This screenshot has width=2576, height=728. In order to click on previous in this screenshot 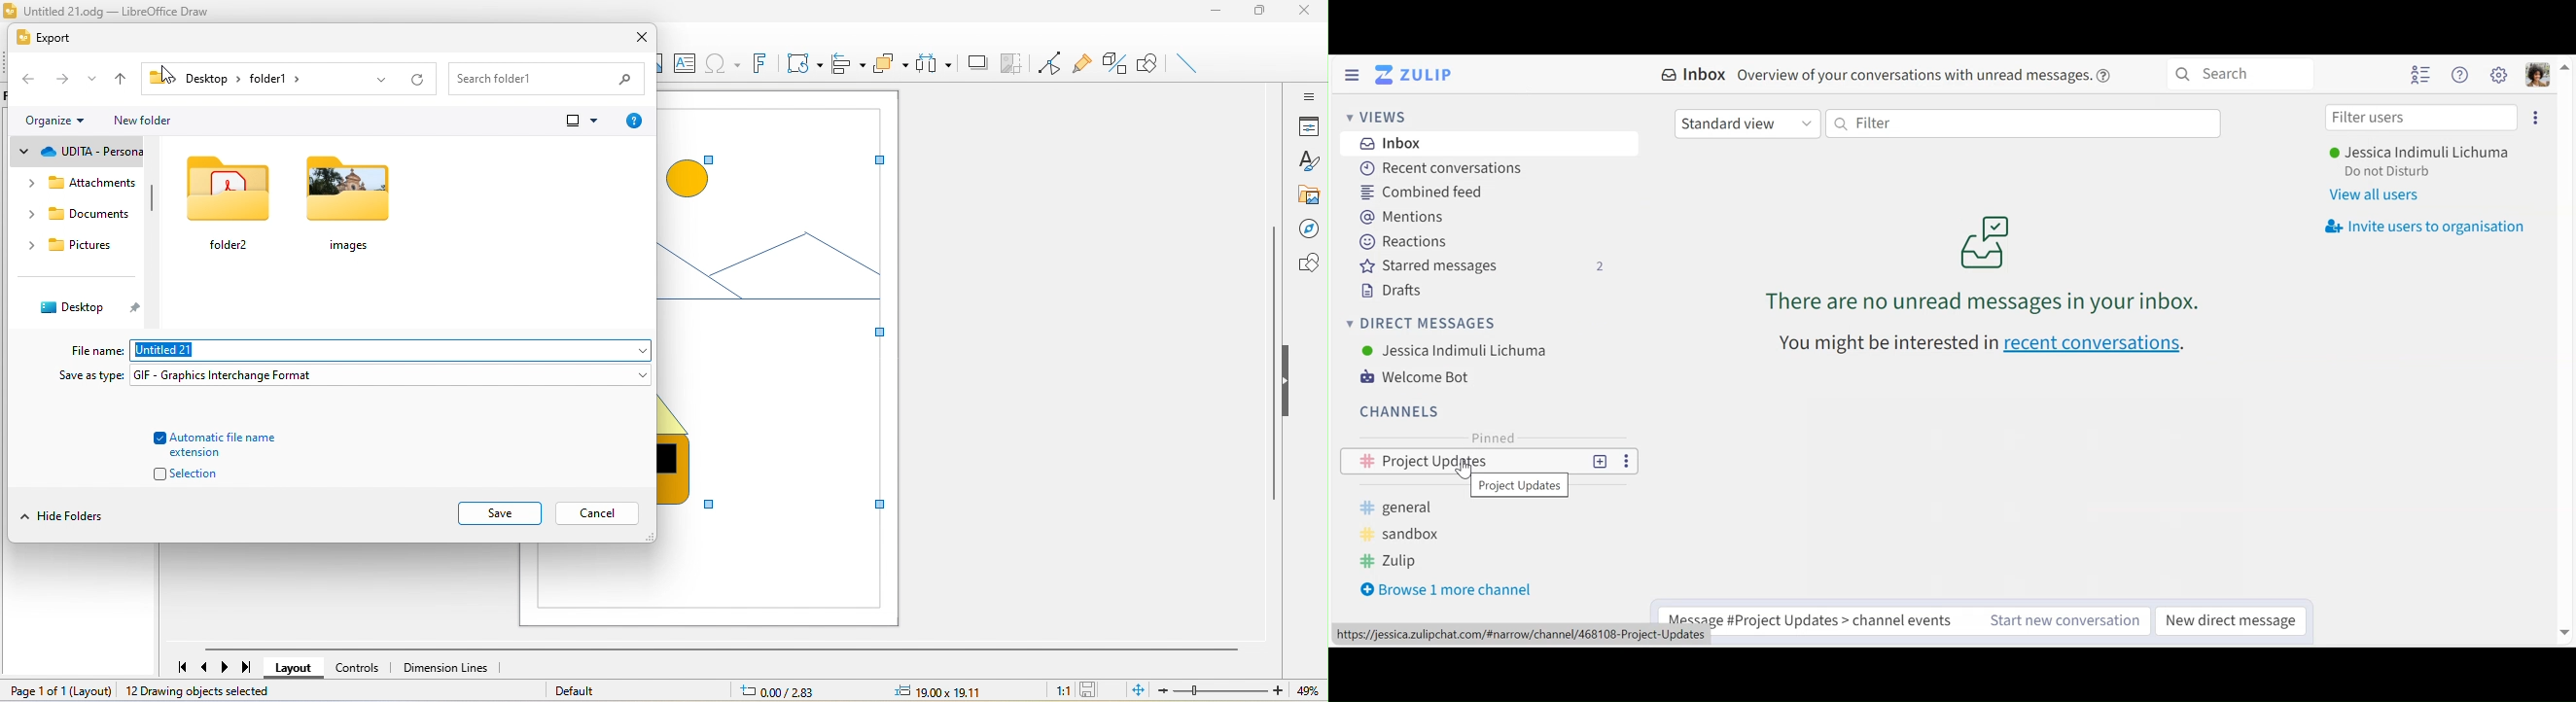, I will do `click(207, 667)`.